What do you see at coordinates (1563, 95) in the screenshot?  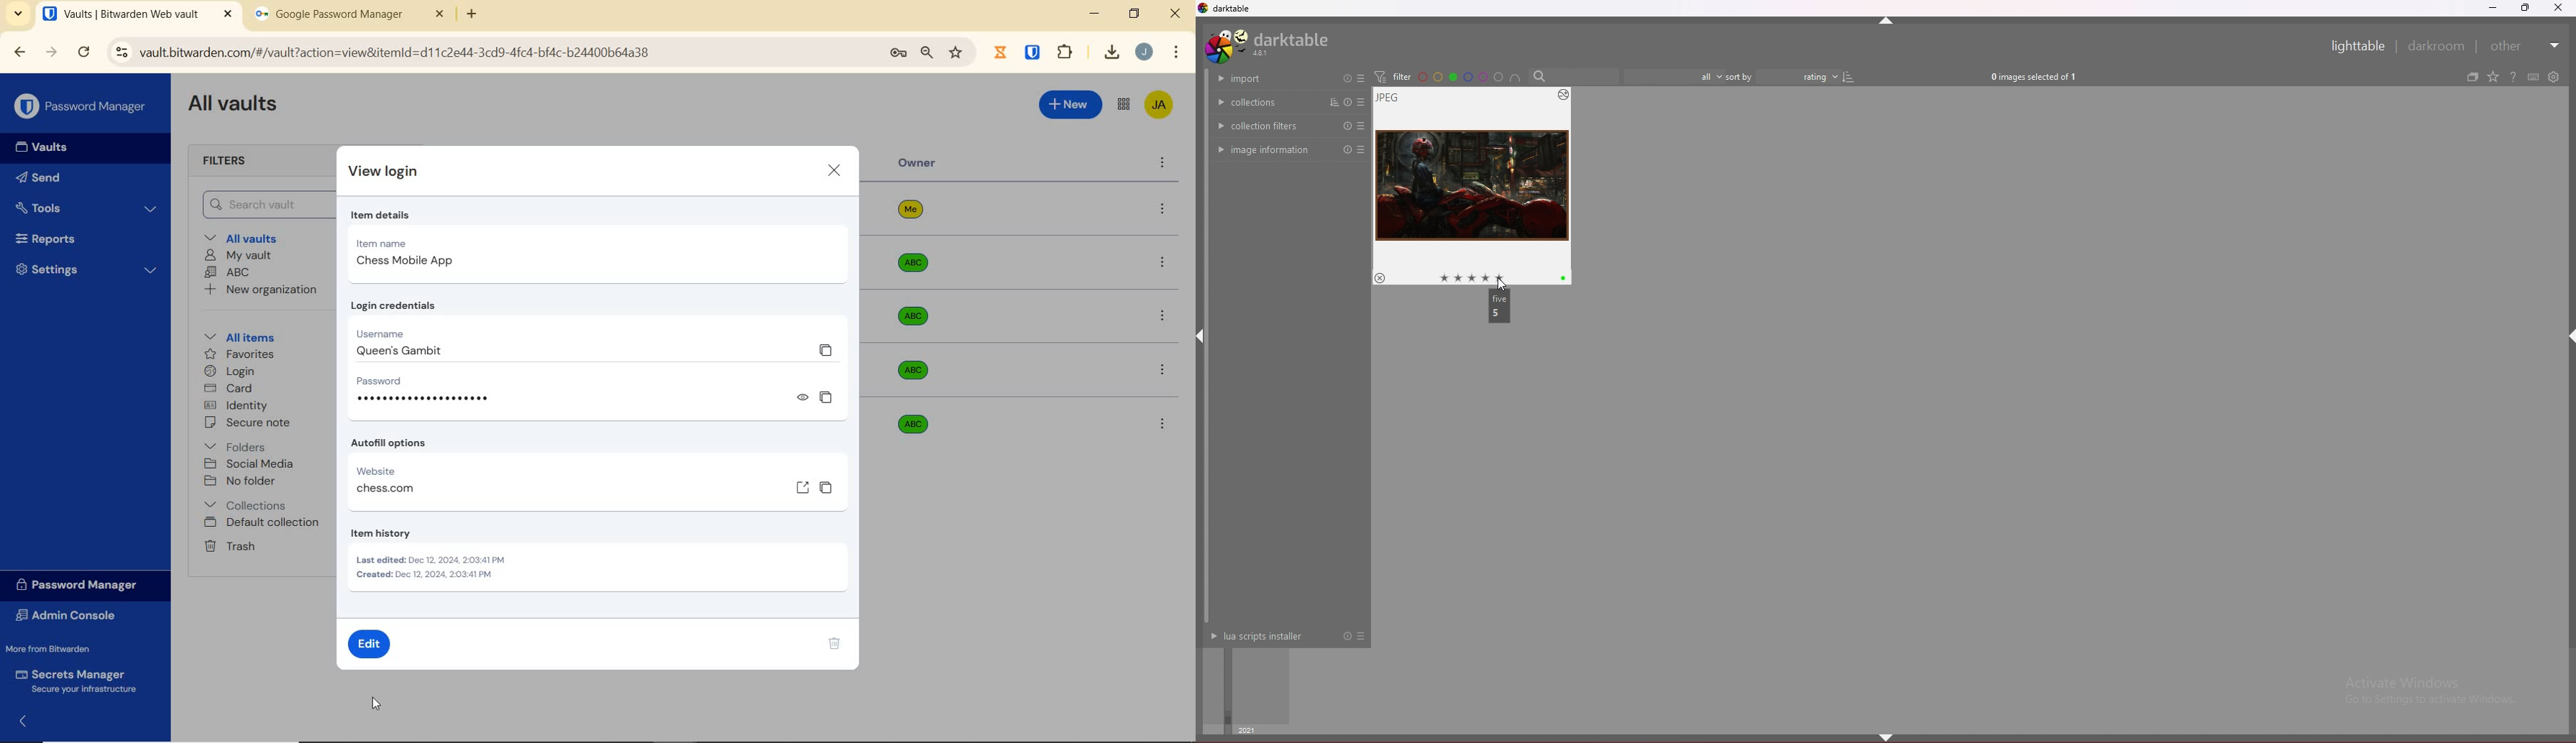 I see `options` at bounding box center [1563, 95].